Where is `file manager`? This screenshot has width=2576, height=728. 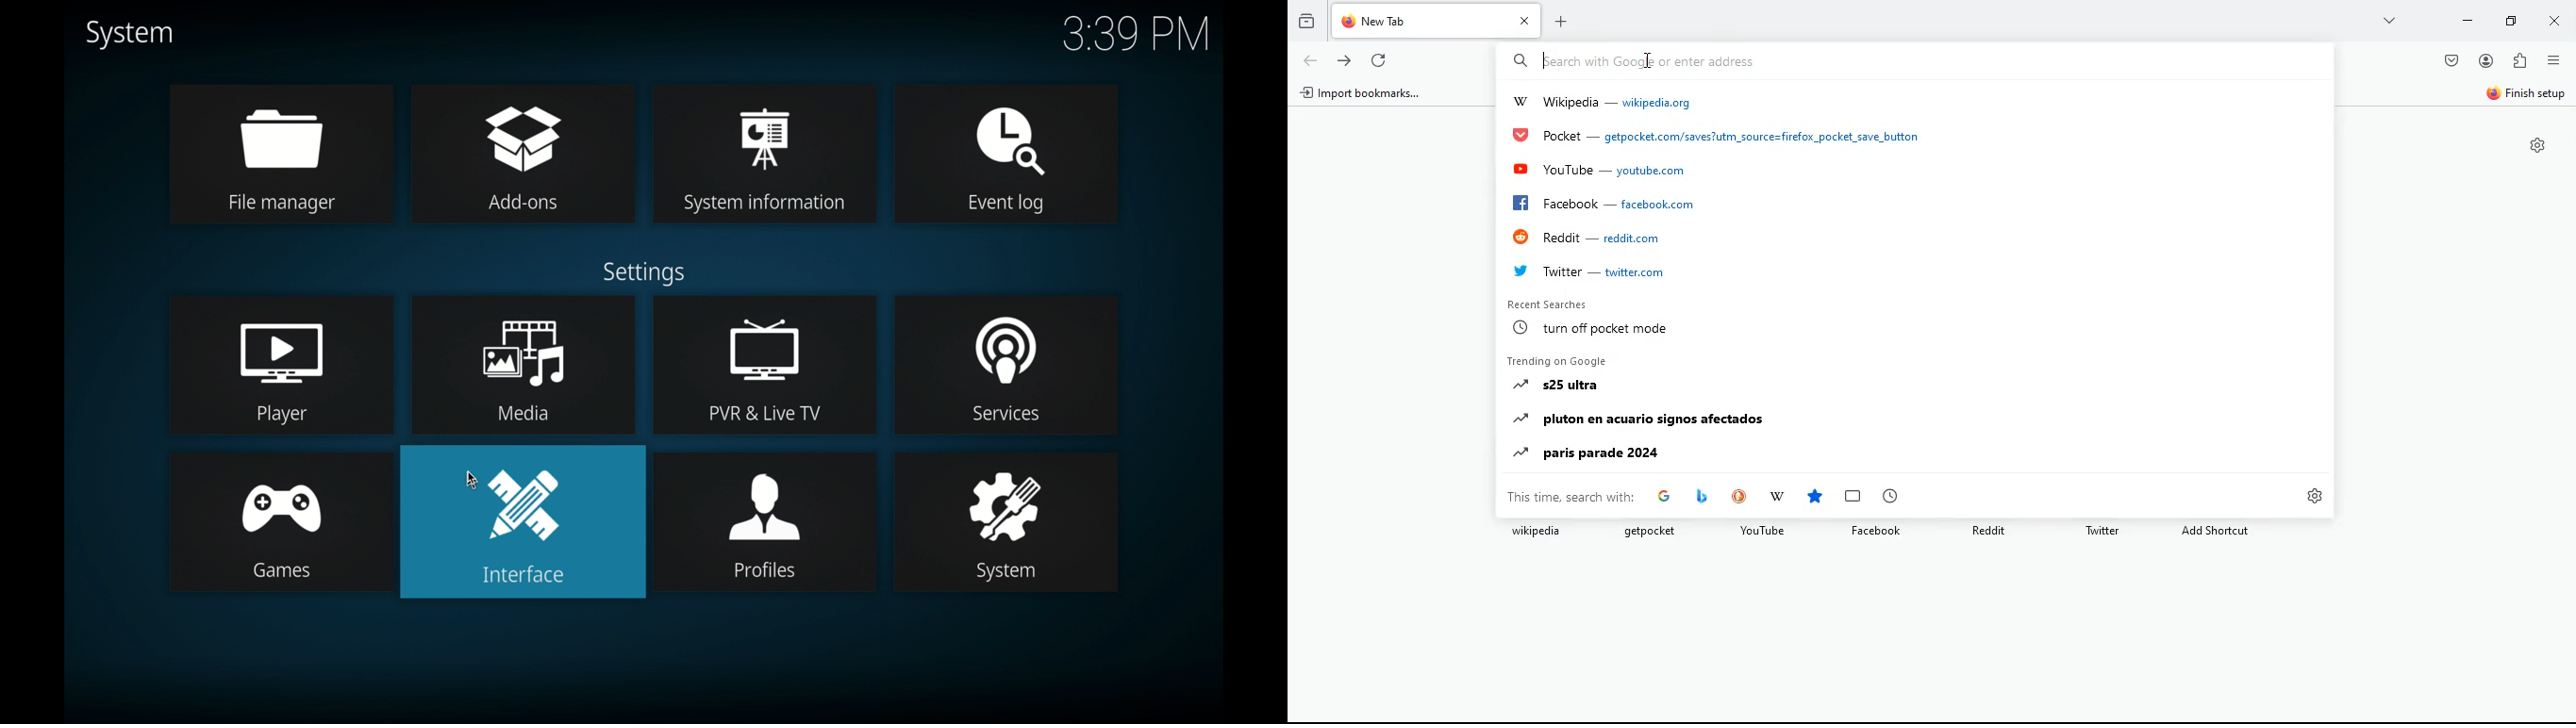 file manager is located at coordinates (280, 154).